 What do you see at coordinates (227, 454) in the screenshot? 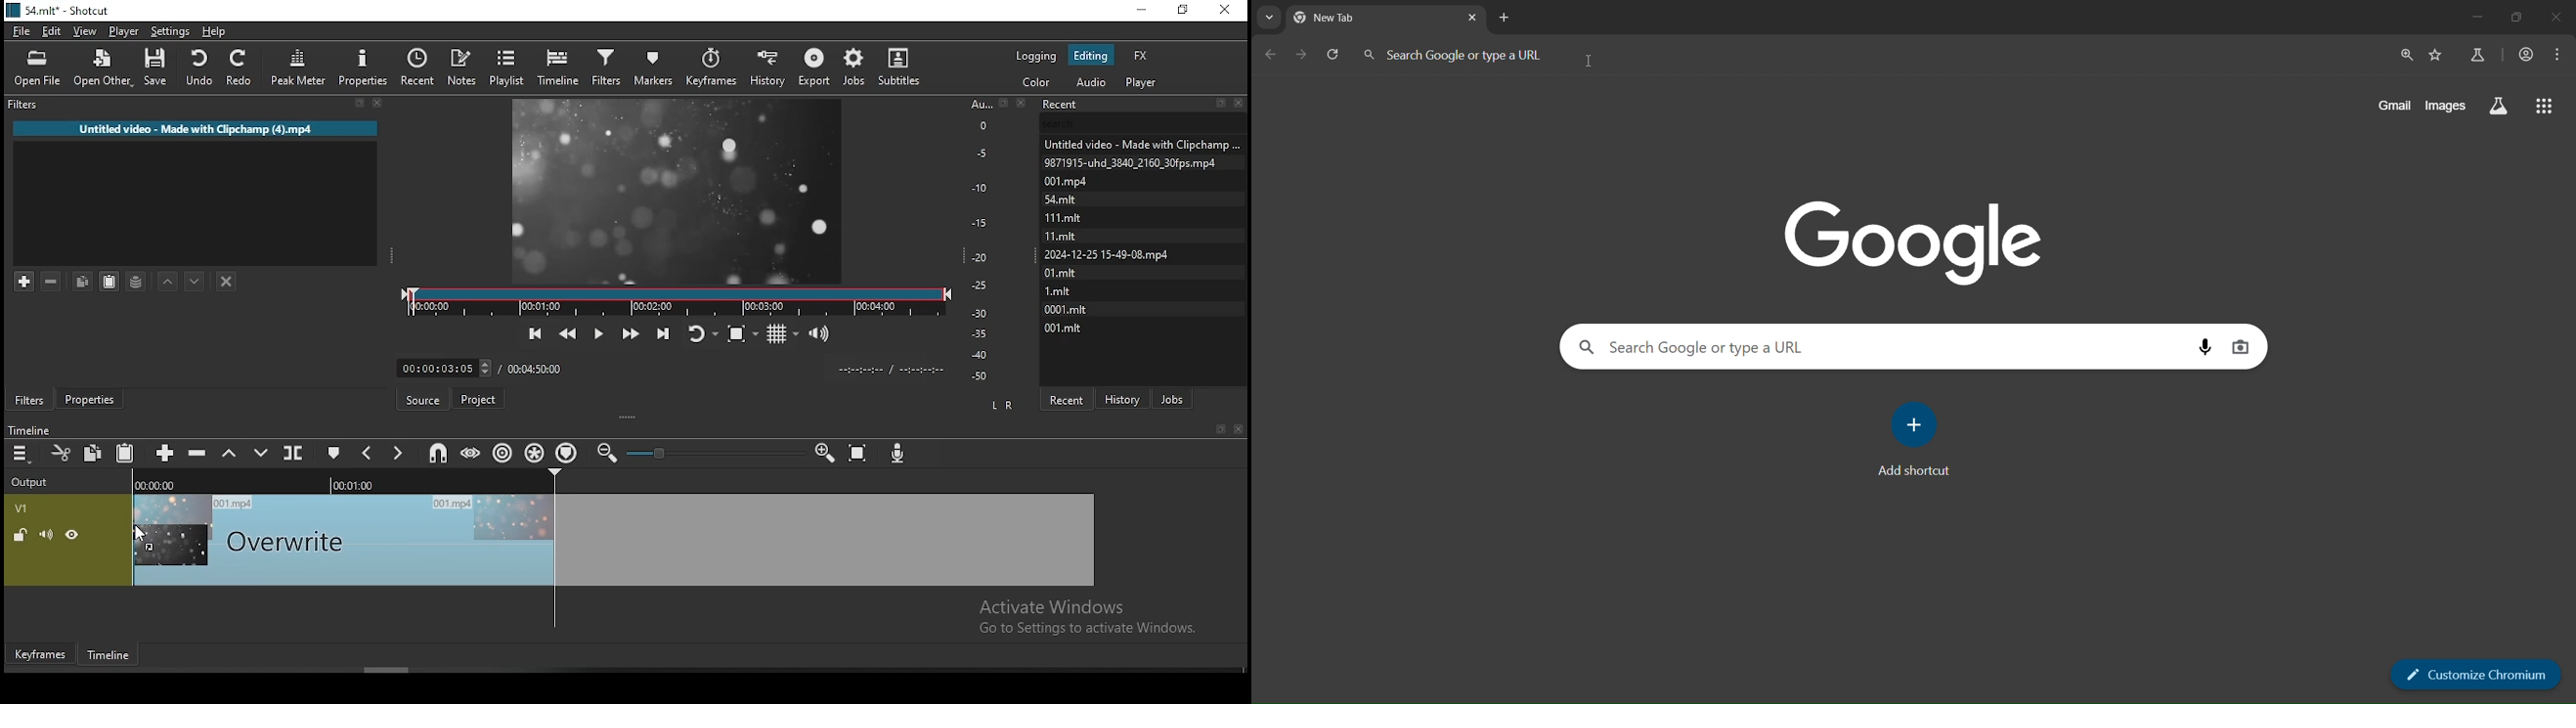
I see `lift` at bounding box center [227, 454].